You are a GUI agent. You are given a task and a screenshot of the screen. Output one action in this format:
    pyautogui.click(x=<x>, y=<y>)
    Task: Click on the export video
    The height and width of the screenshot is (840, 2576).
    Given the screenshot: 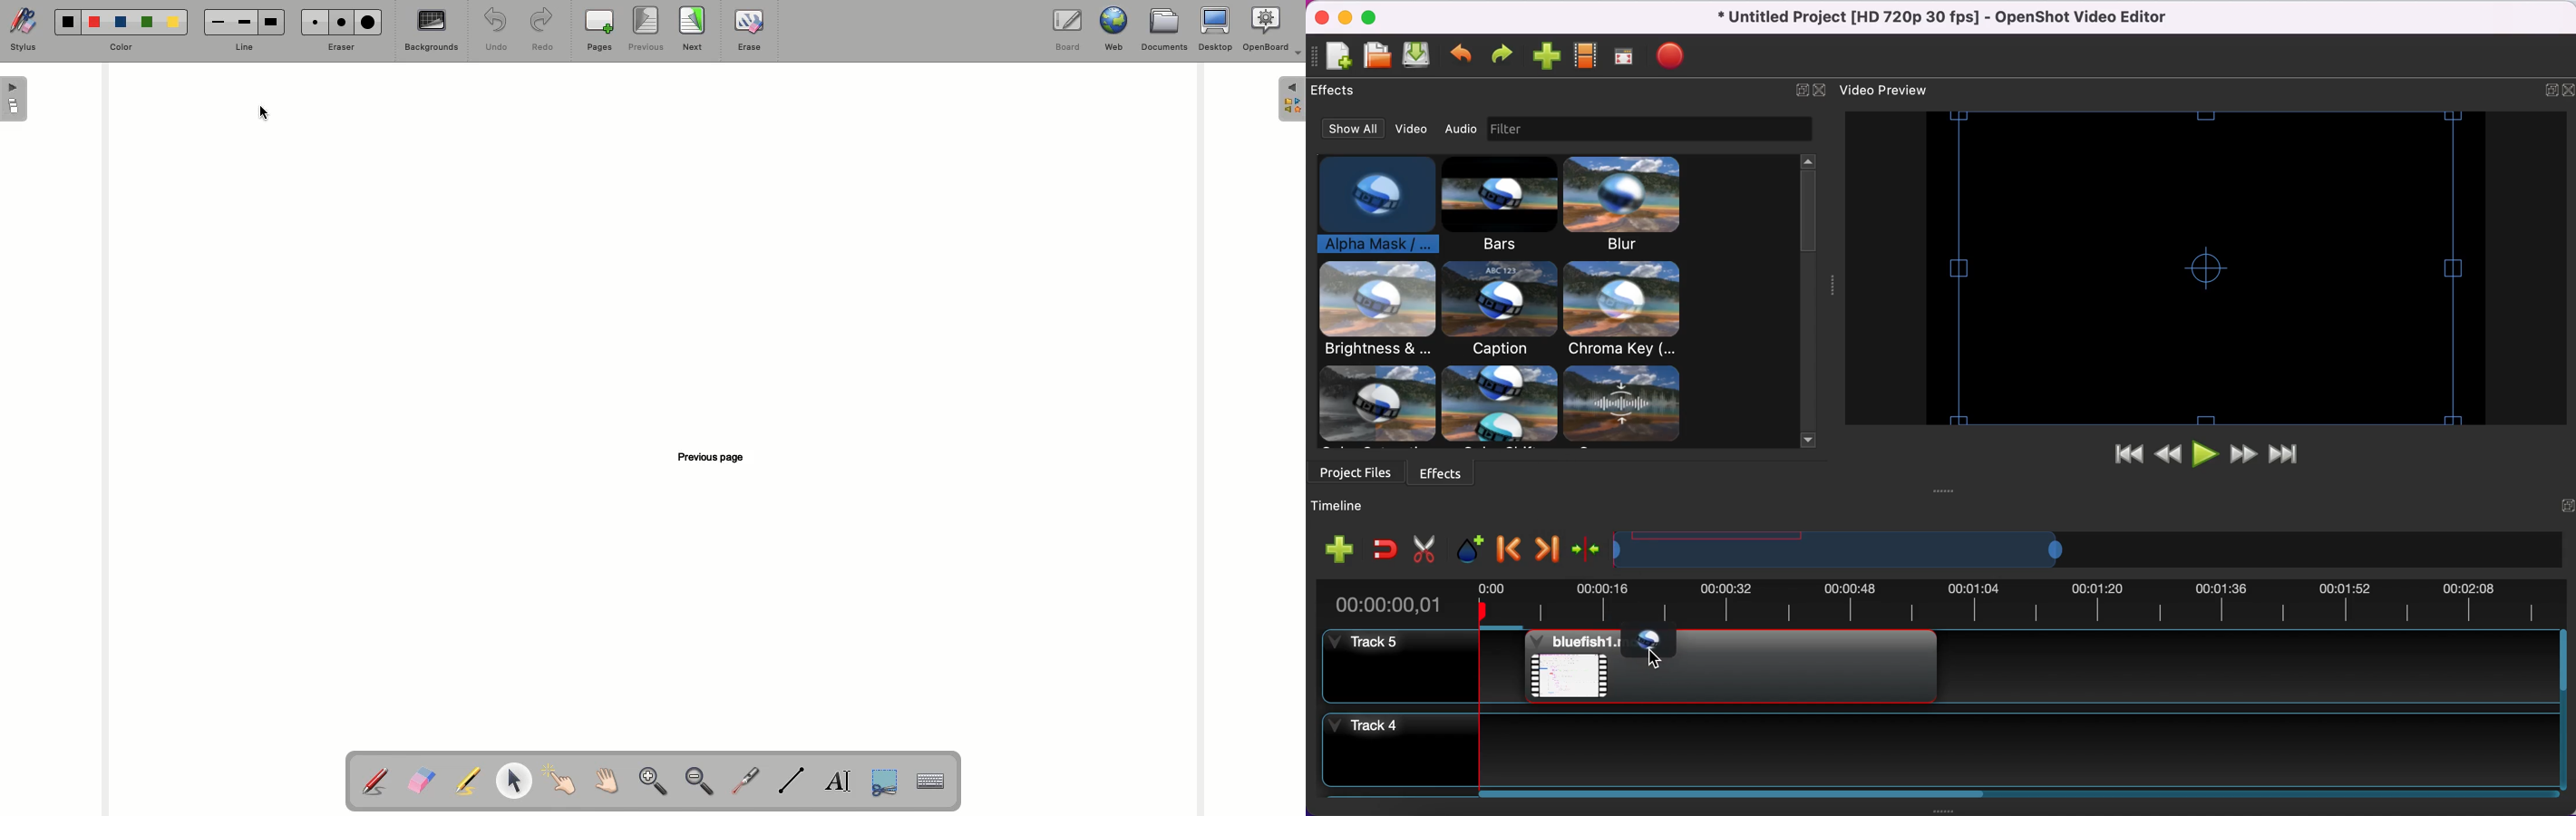 What is the action you would take?
    pyautogui.click(x=1674, y=58)
    